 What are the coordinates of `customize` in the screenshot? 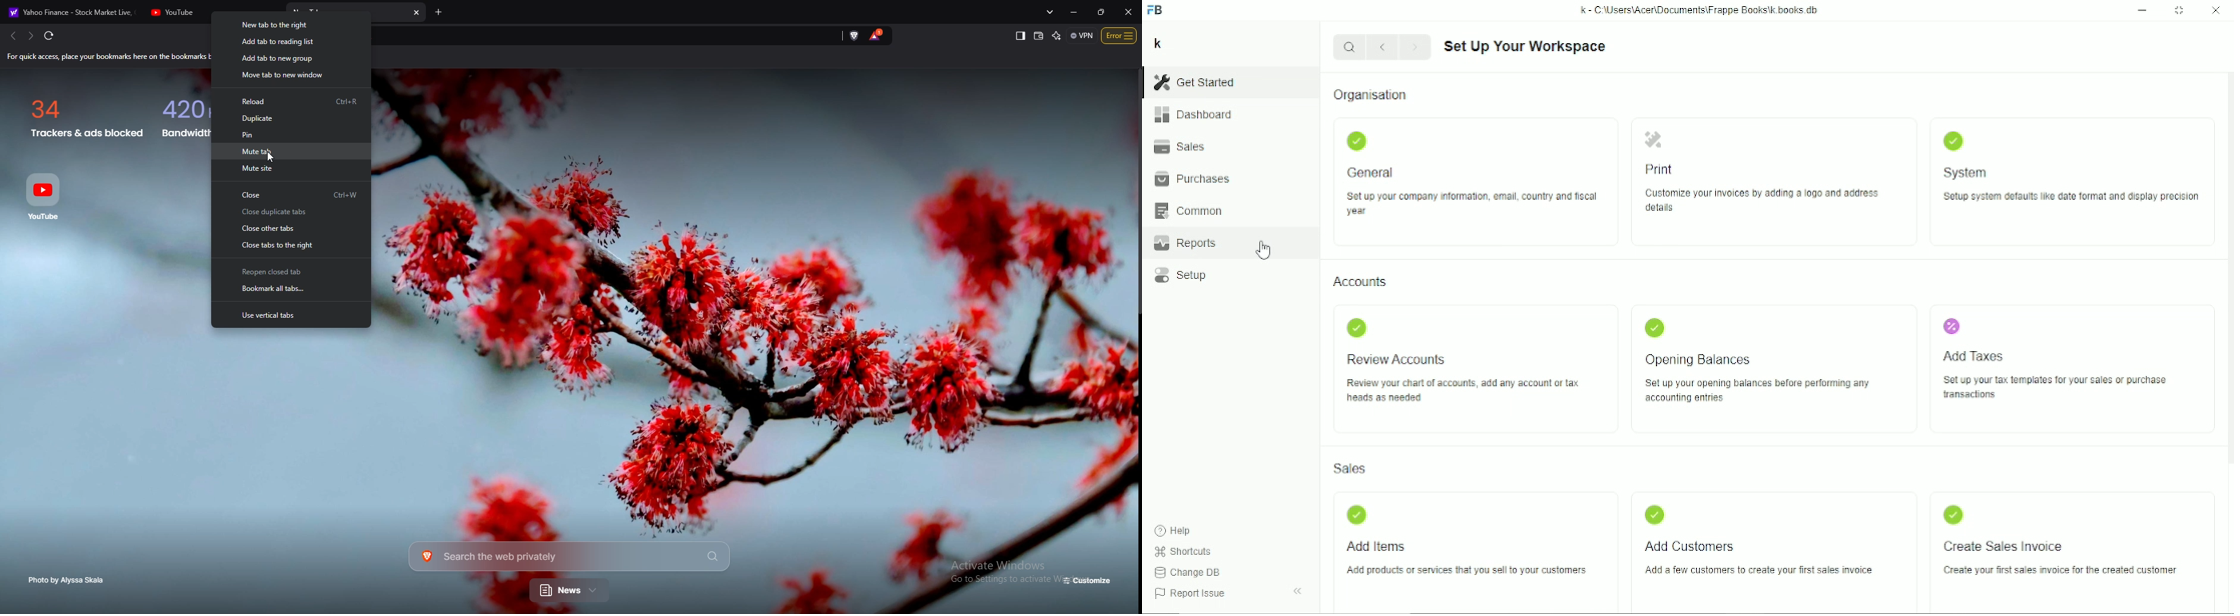 It's located at (1089, 581).